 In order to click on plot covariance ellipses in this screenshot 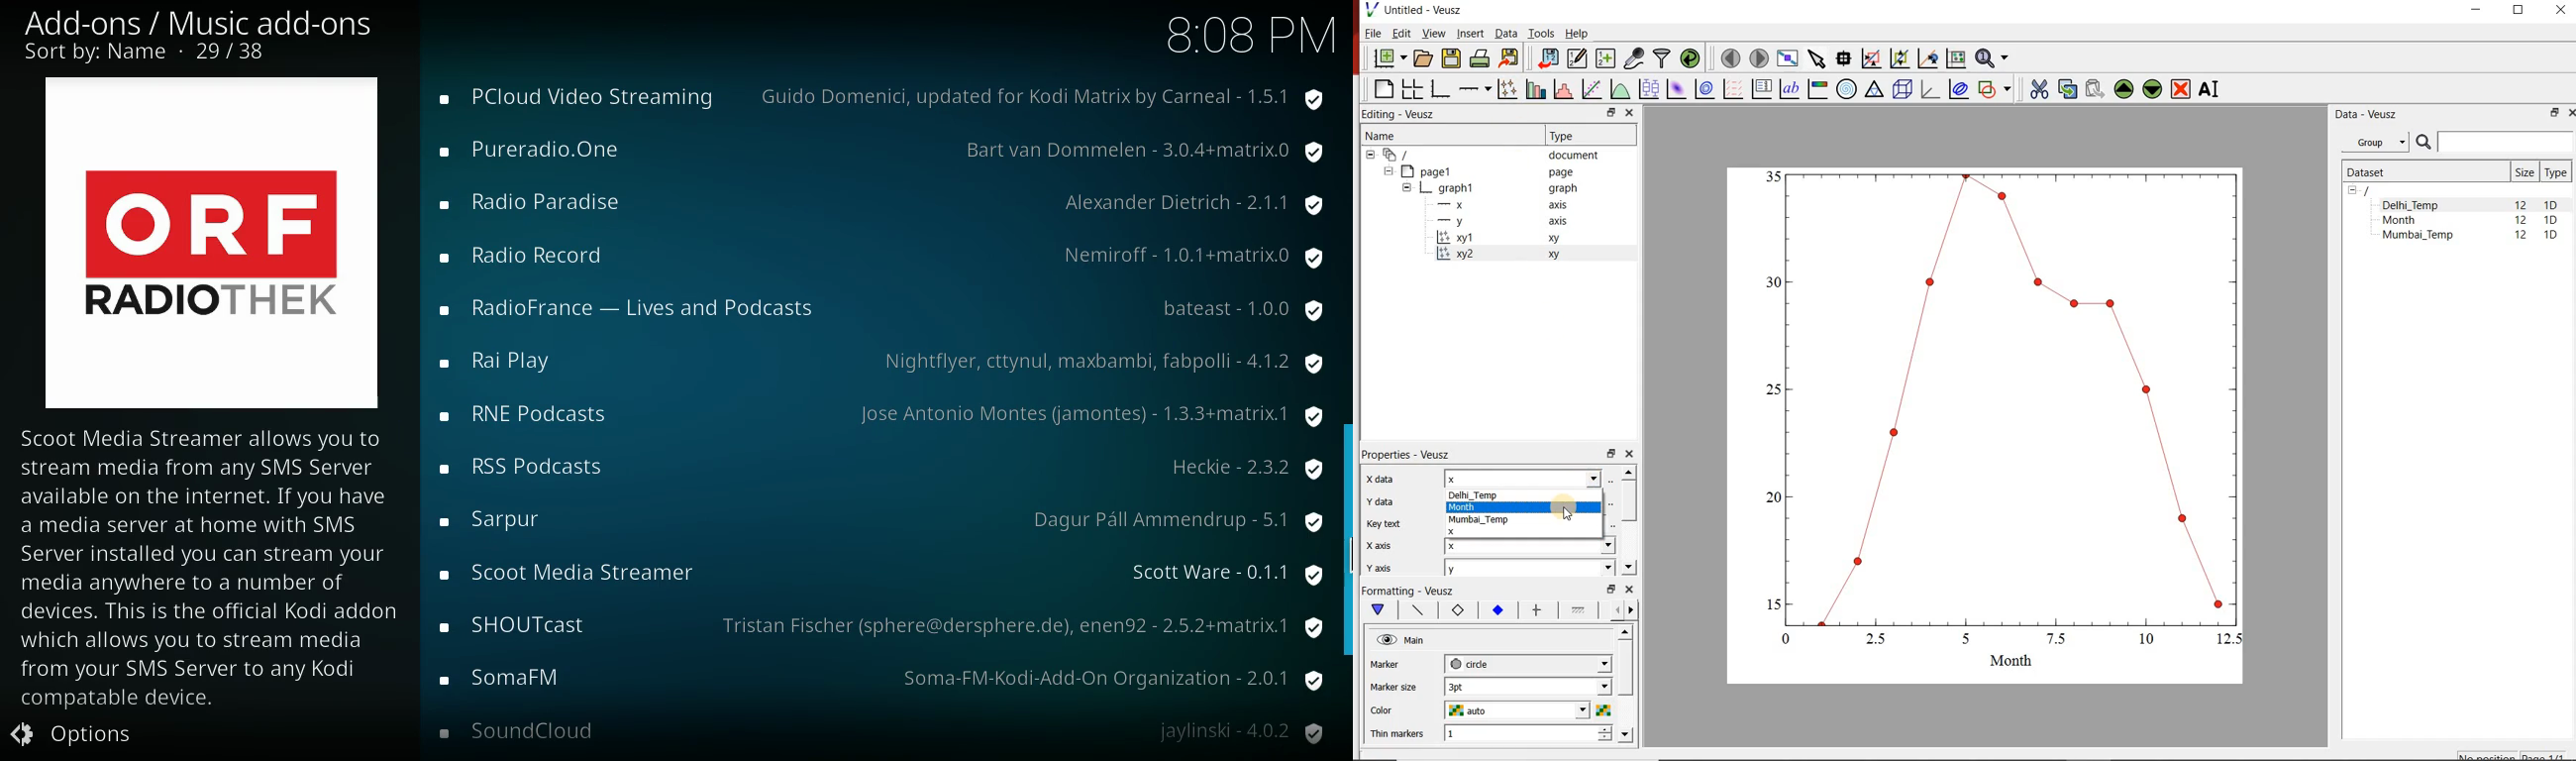, I will do `click(1959, 89)`.